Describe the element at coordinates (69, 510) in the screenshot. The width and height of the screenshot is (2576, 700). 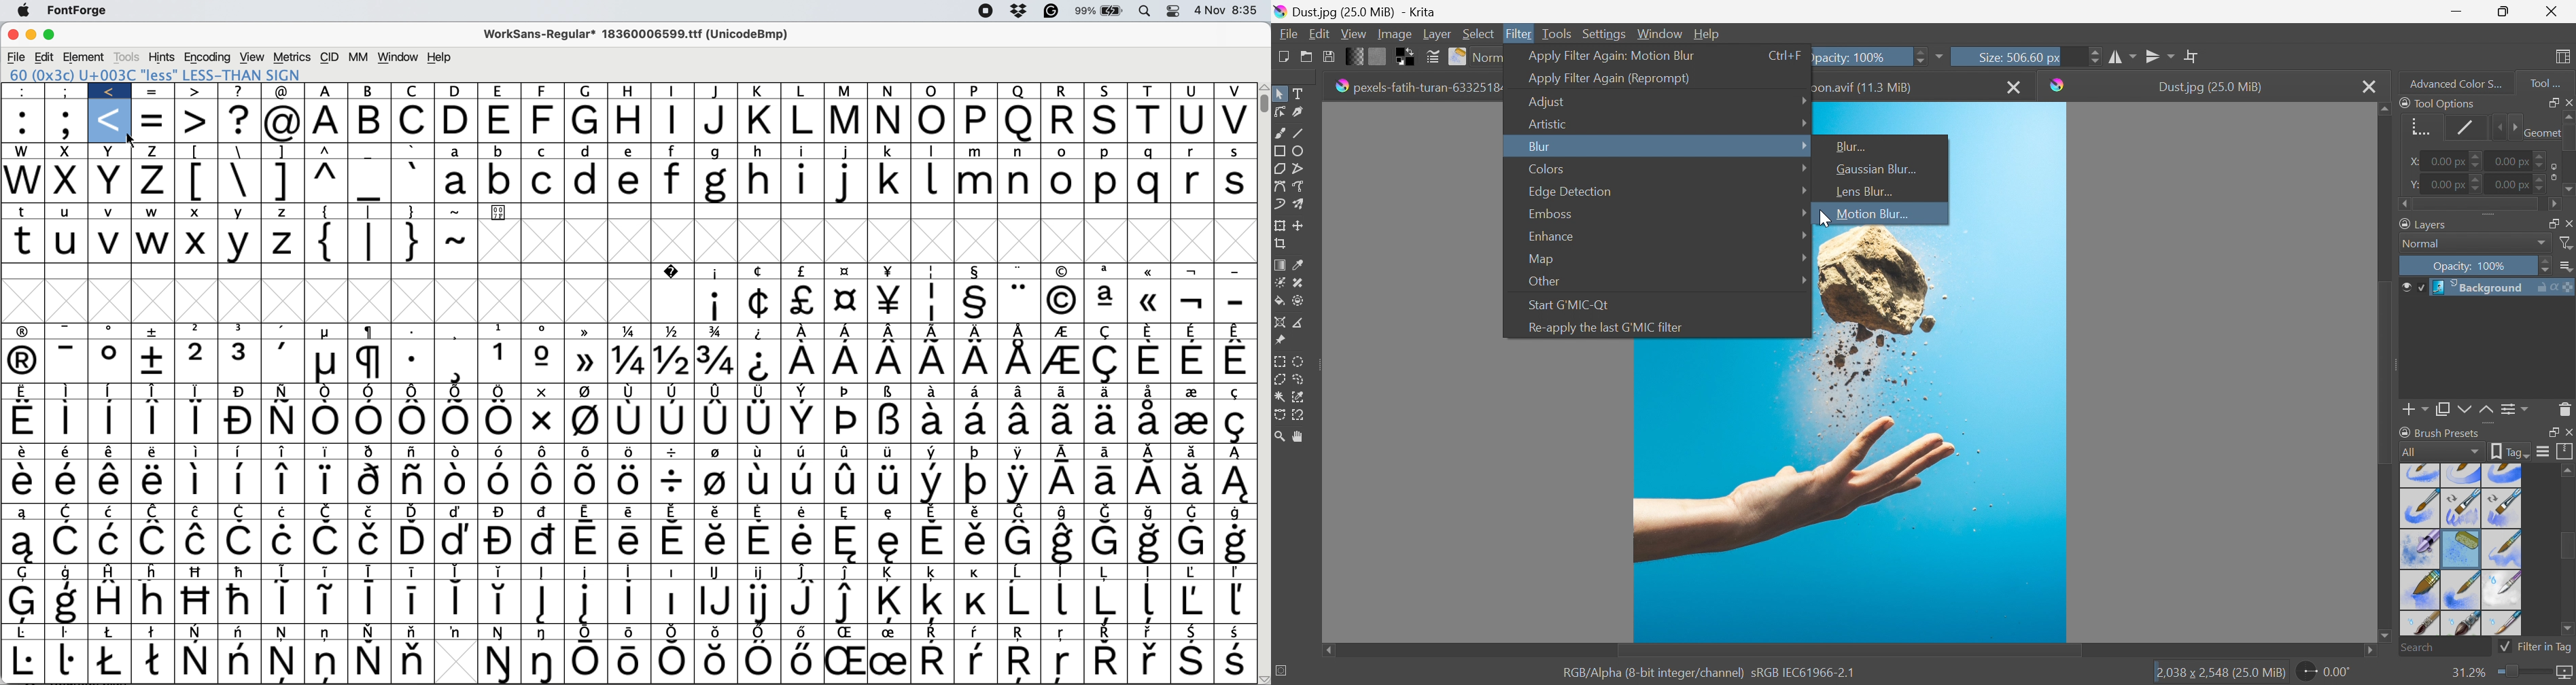
I see `symbol` at that location.